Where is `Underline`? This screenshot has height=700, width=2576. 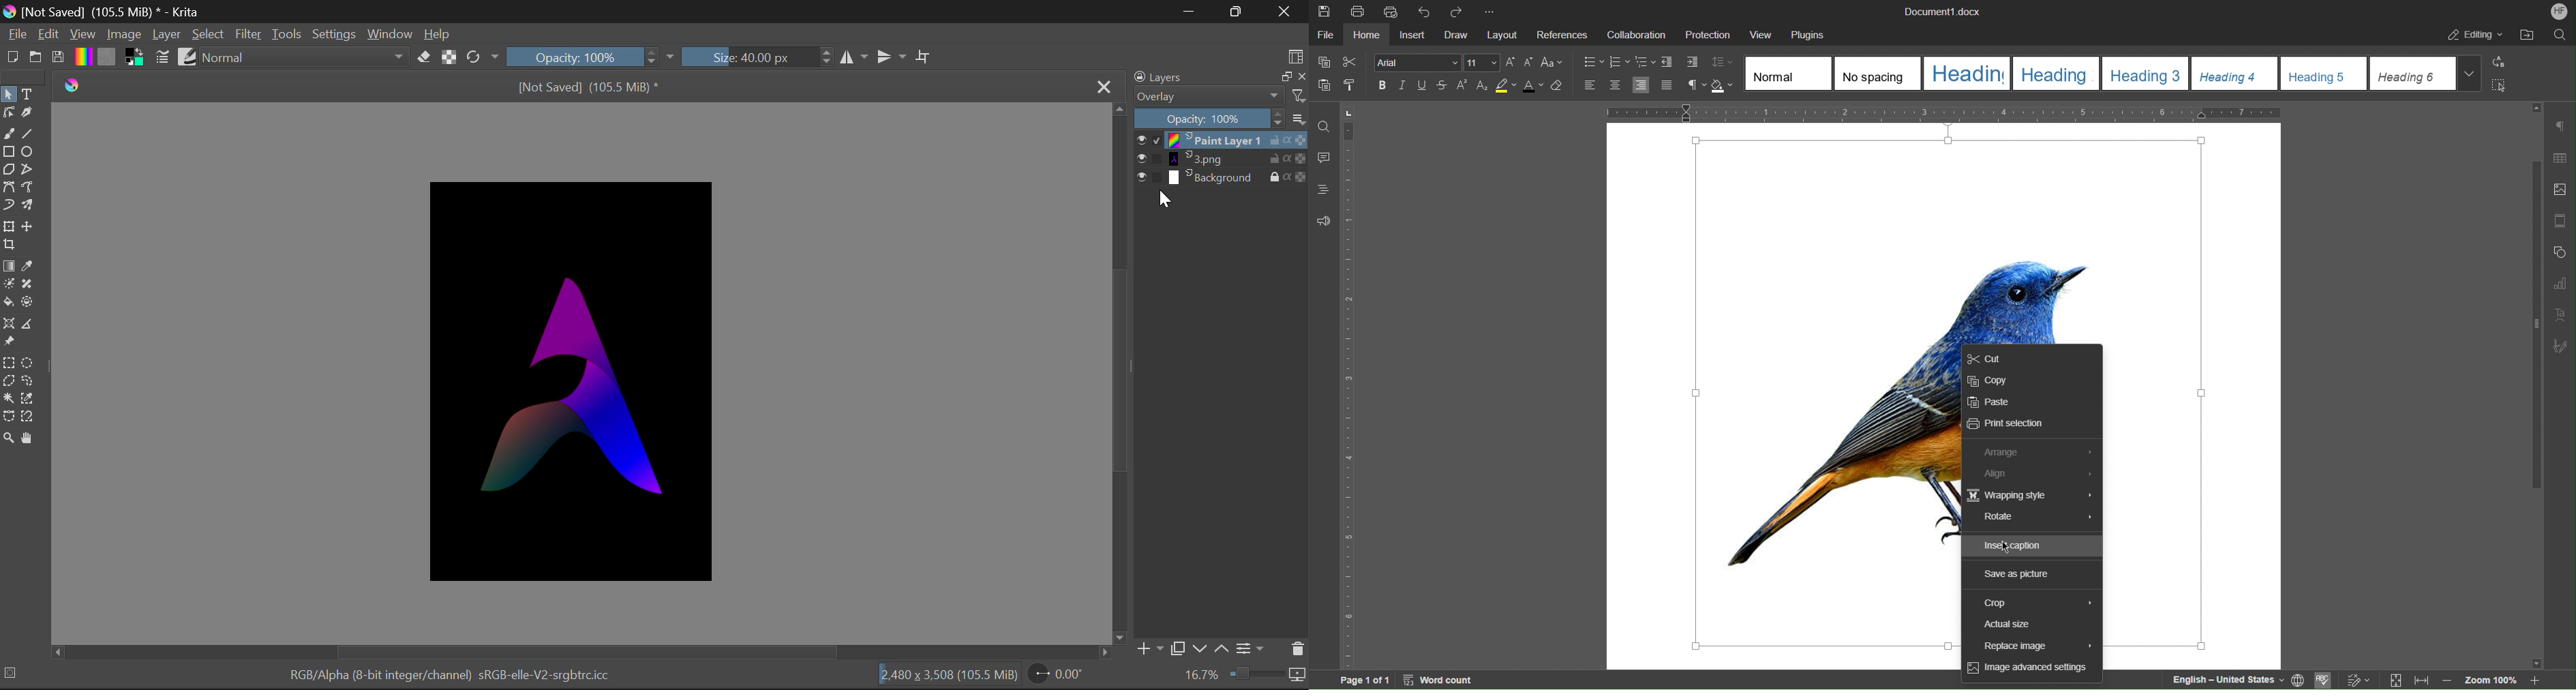
Underline is located at coordinates (1422, 86).